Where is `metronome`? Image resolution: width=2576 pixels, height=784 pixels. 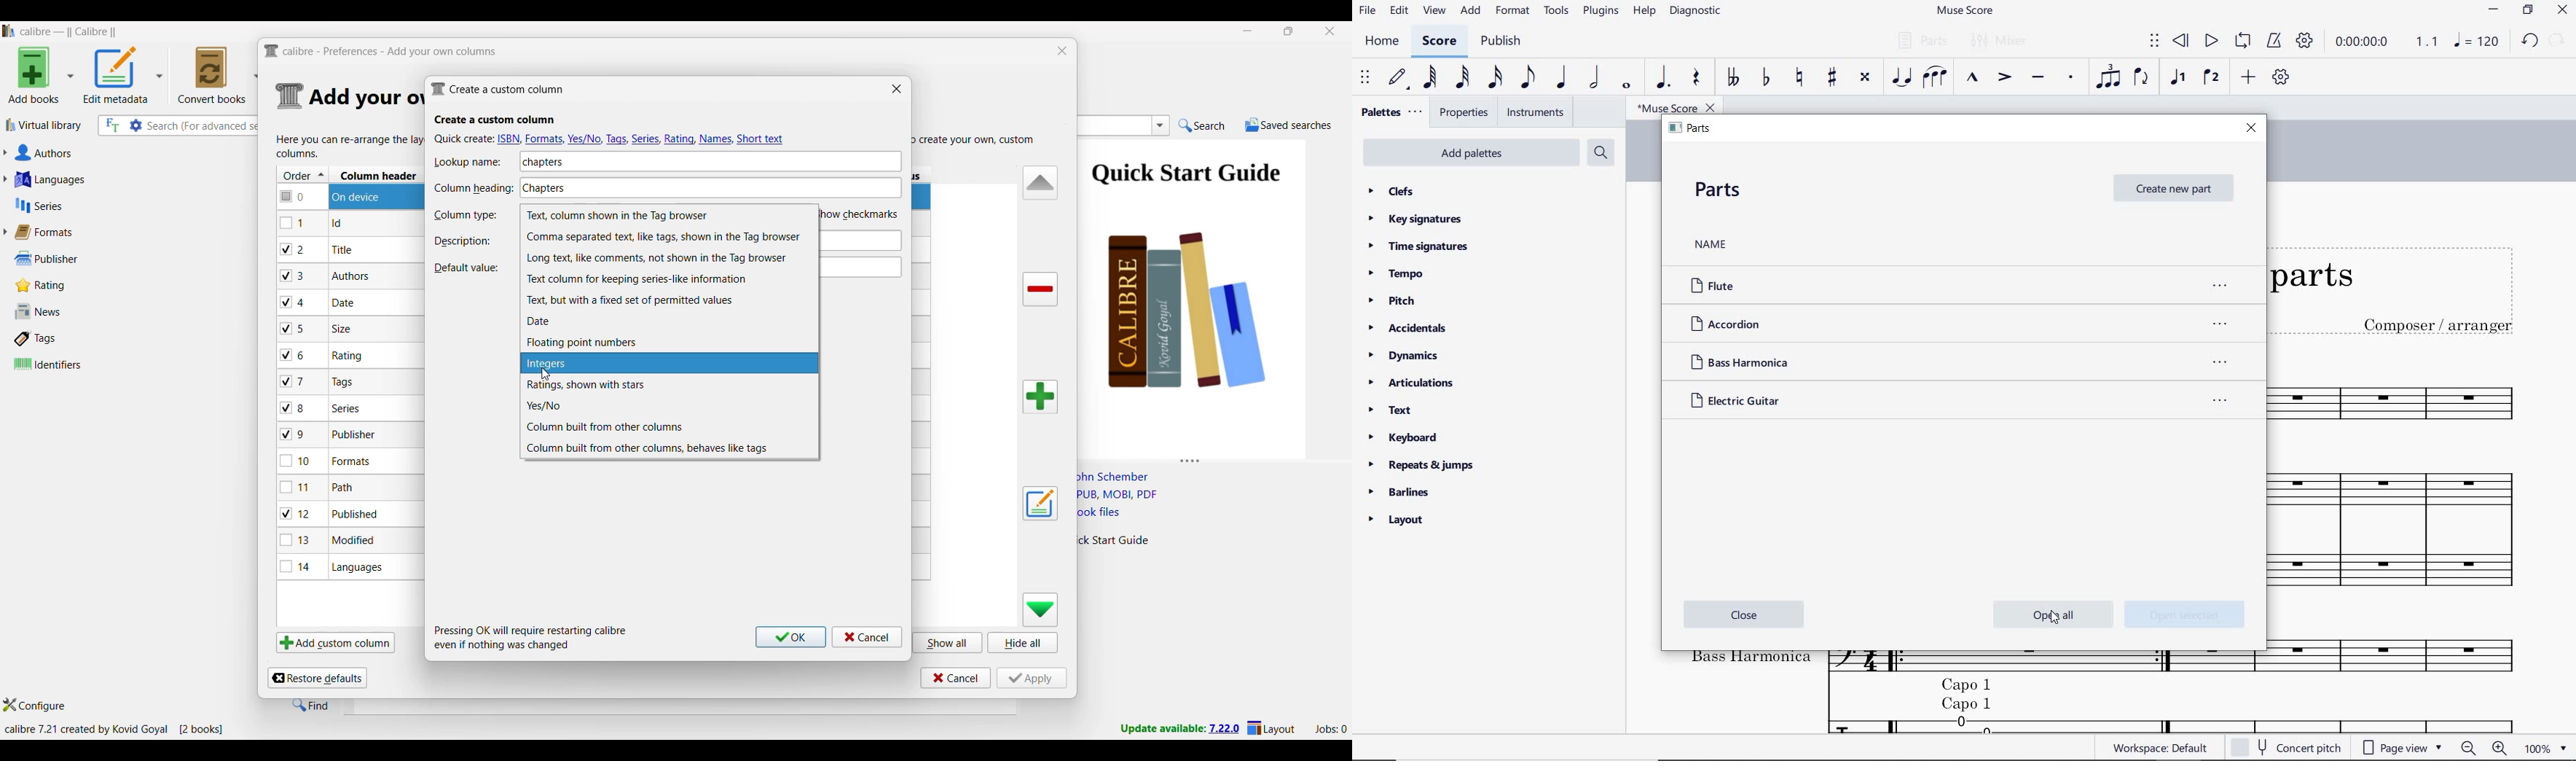
metronome is located at coordinates (2274, 42).